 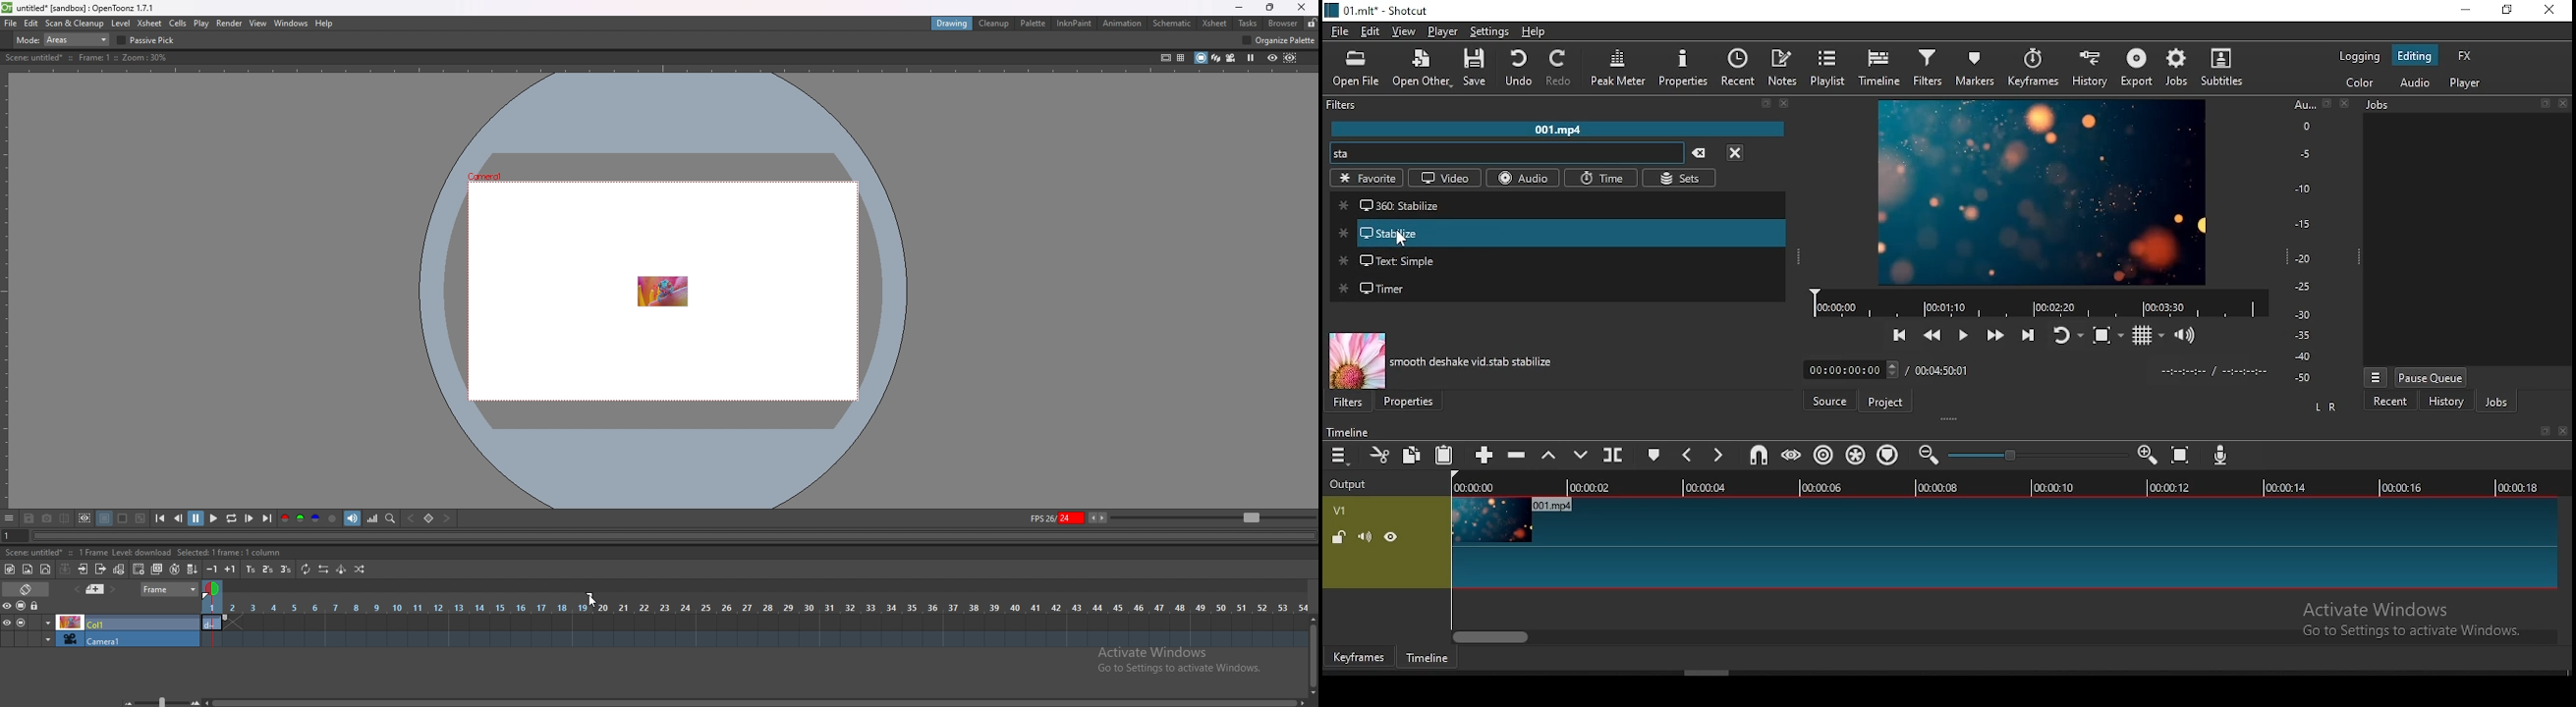 What do you see at coordinates (2143, 455) in the screenshot?
I see `zoom timeline` at bounding box center [2143, 455].